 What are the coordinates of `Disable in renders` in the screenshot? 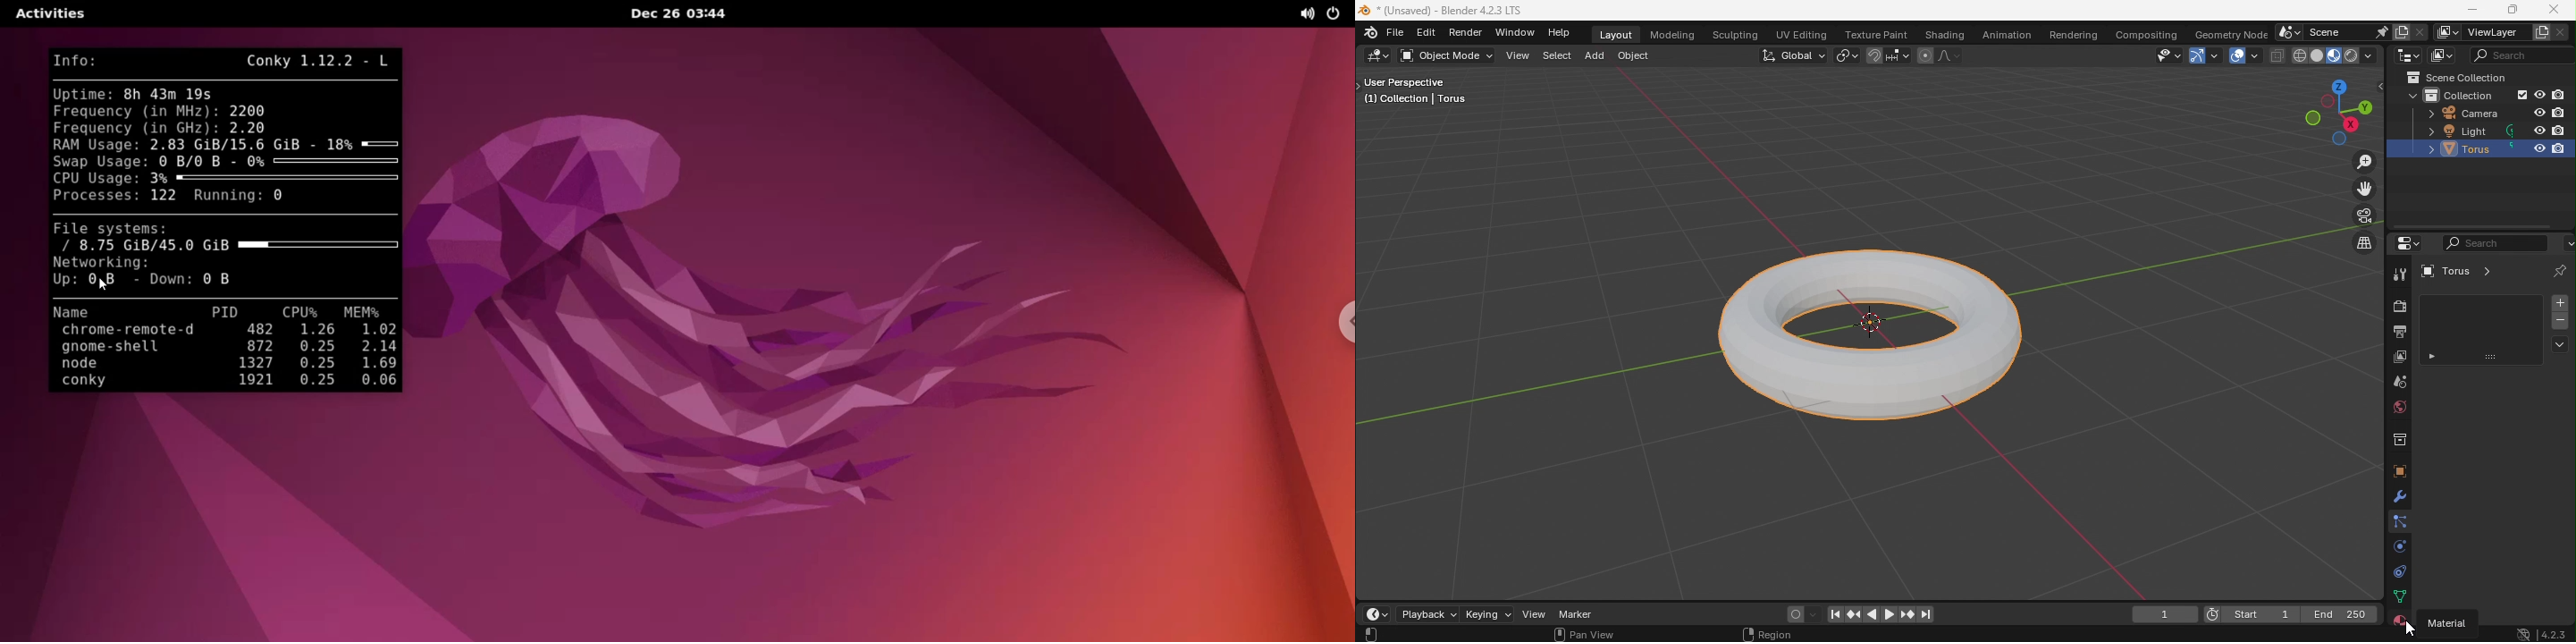 It's located at (2558, 150).